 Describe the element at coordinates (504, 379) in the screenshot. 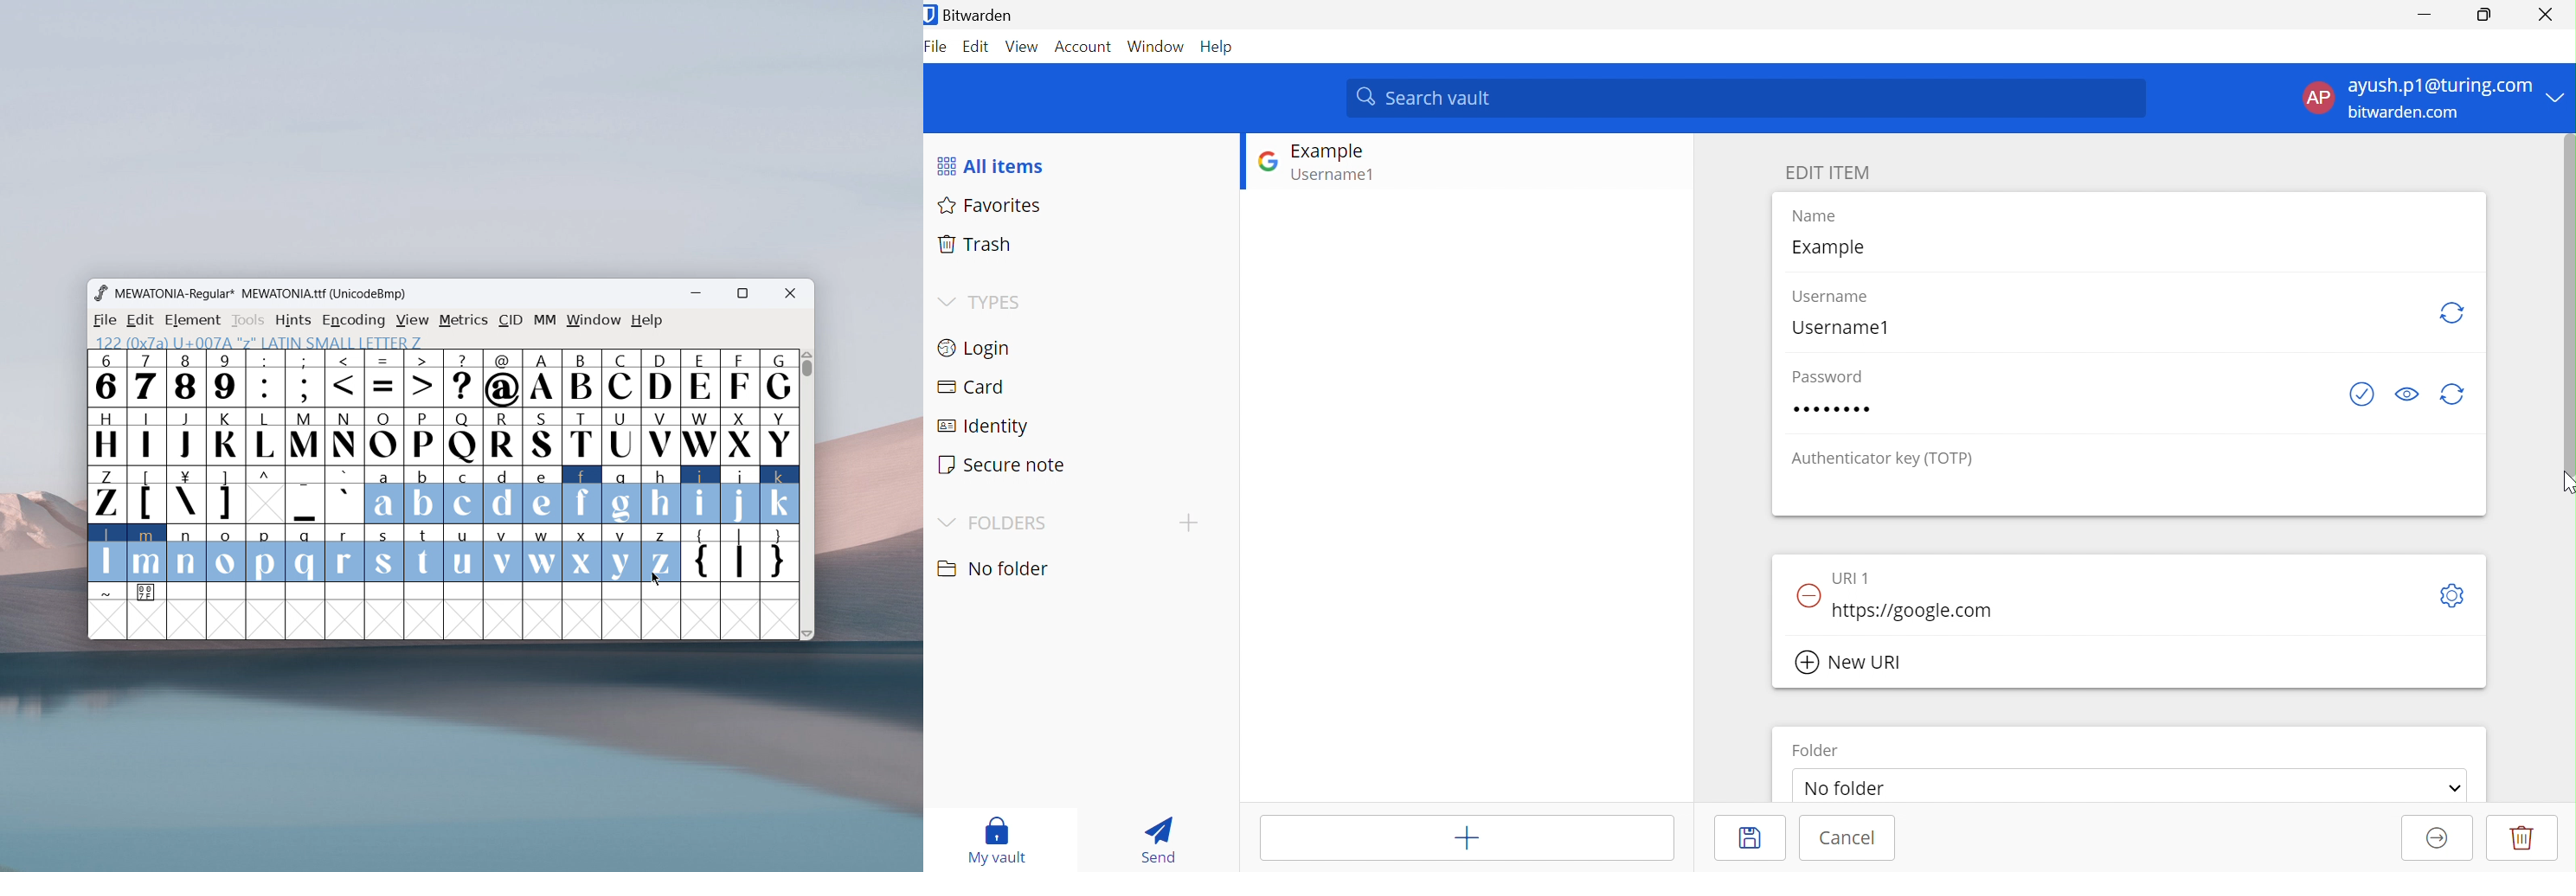

I see `@` at that location.